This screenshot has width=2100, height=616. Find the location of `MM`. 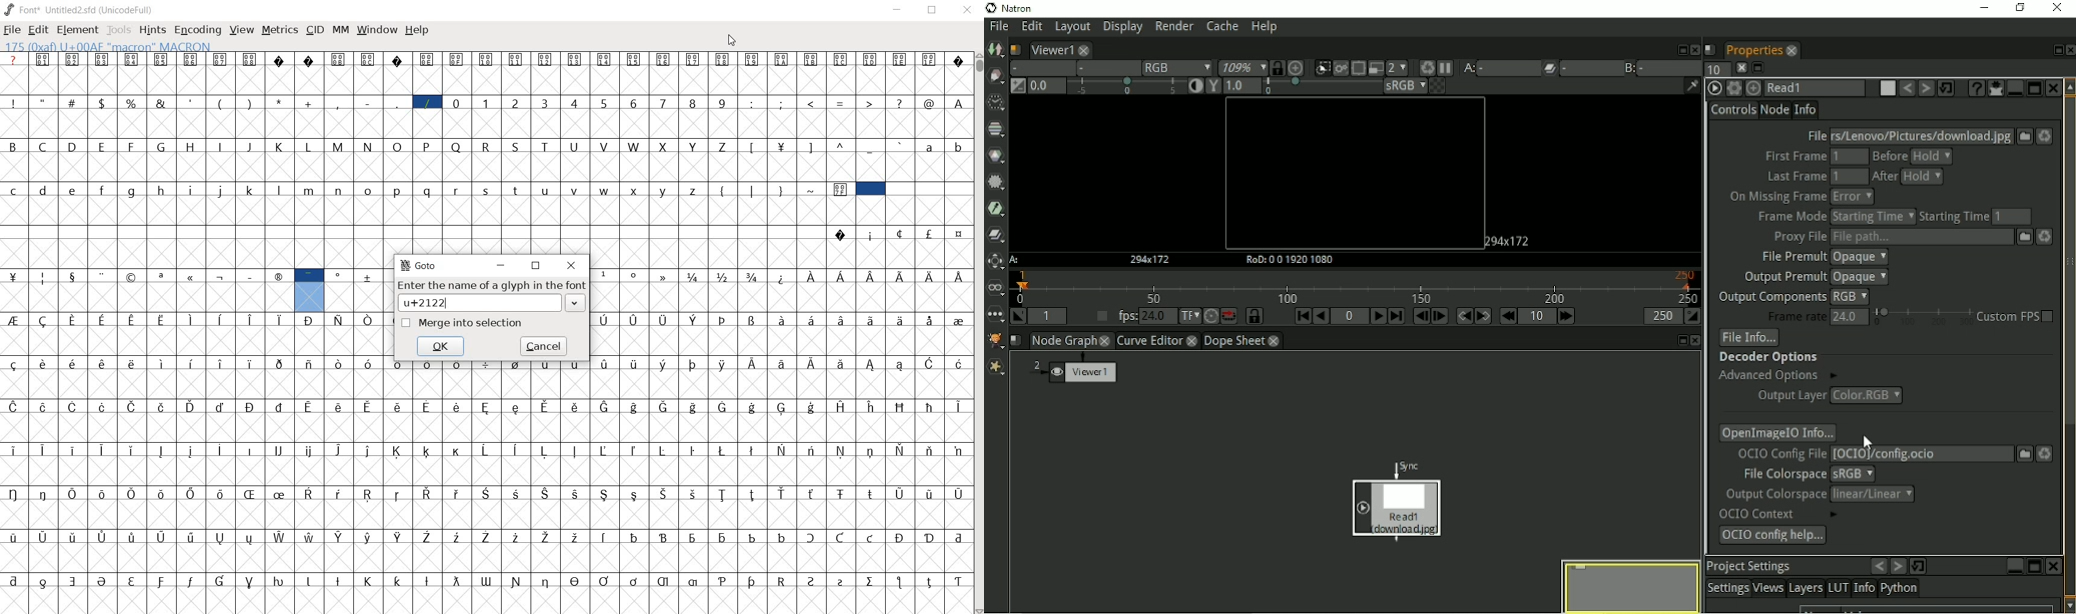

MM is located at coordinates (340, 31).